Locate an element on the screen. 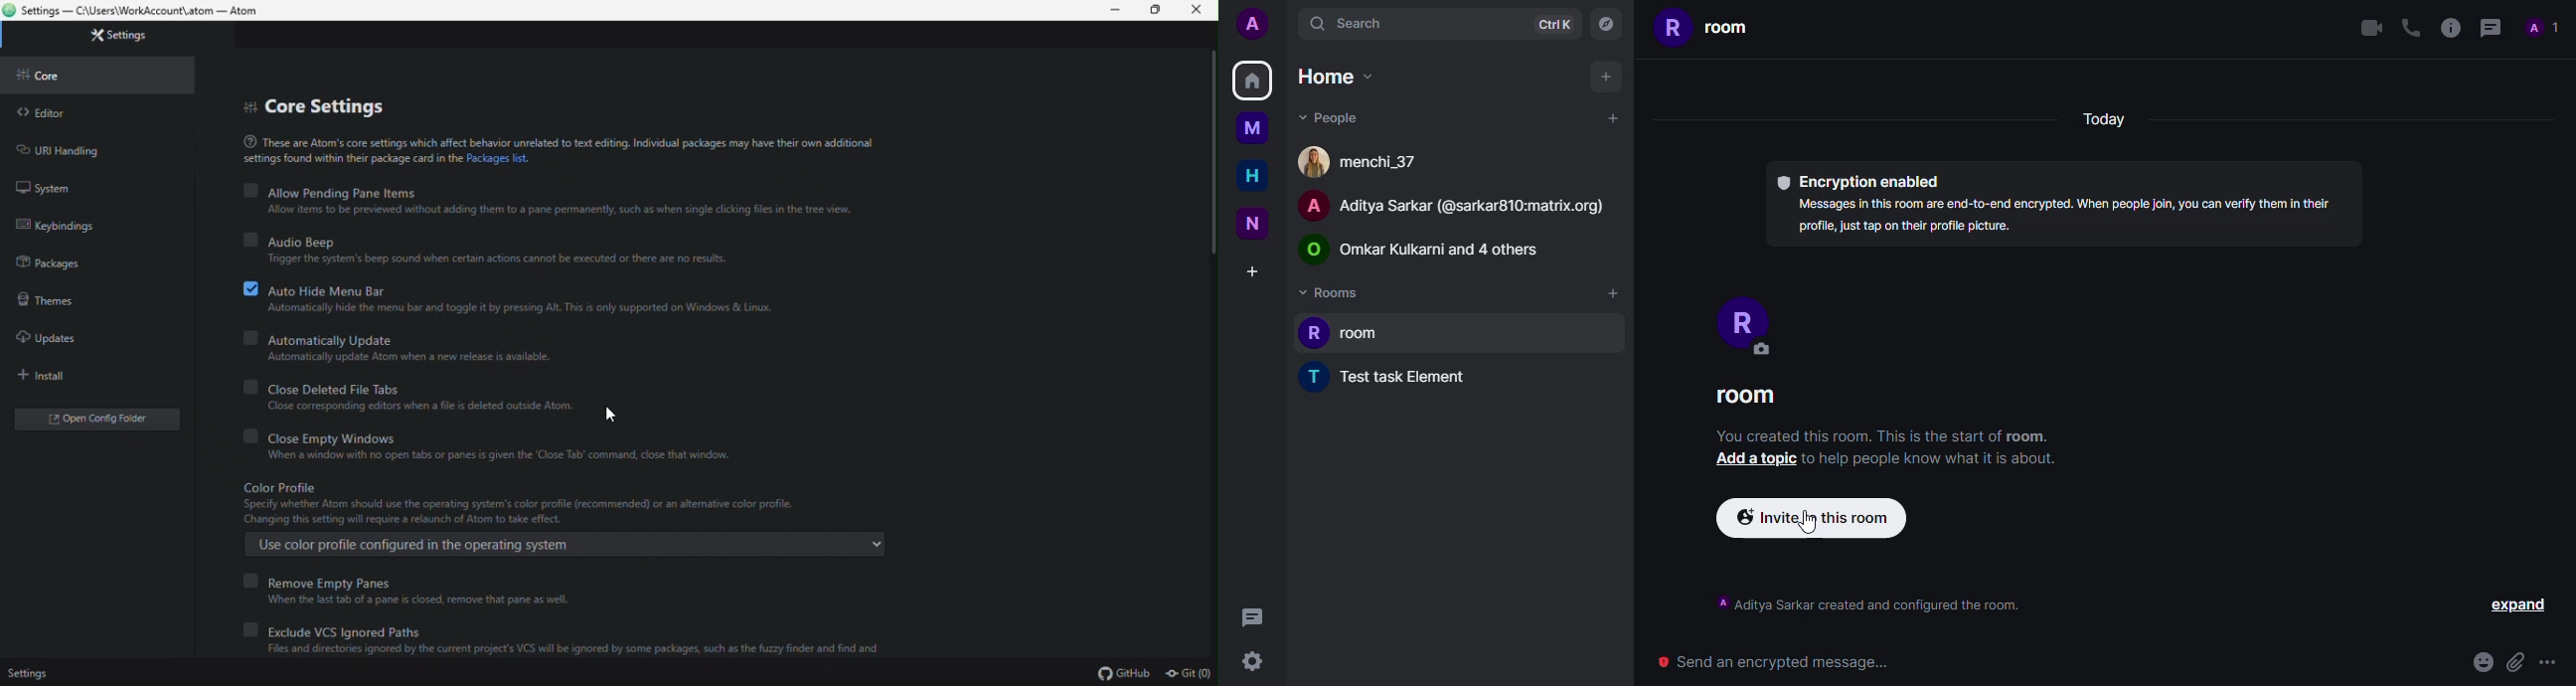 The image size is (2576, 700). add is located at coordinates (1612, 119).